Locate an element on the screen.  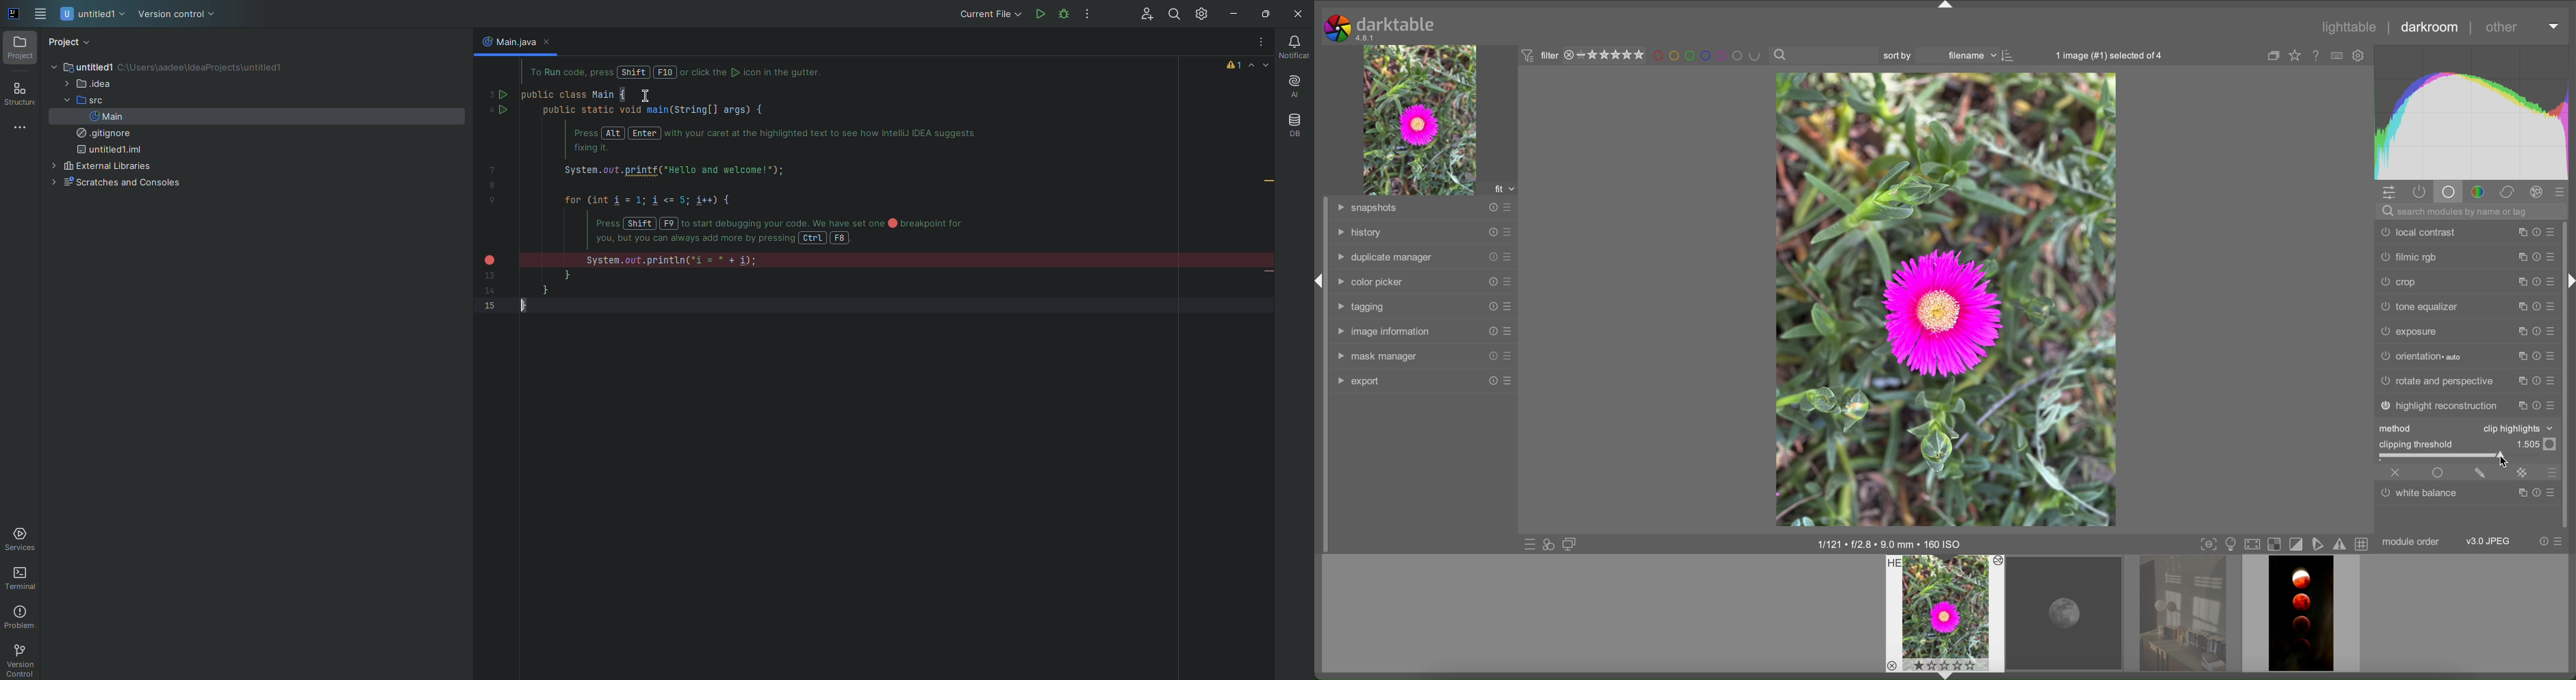
Settings is located at coordinates (1203, 13).